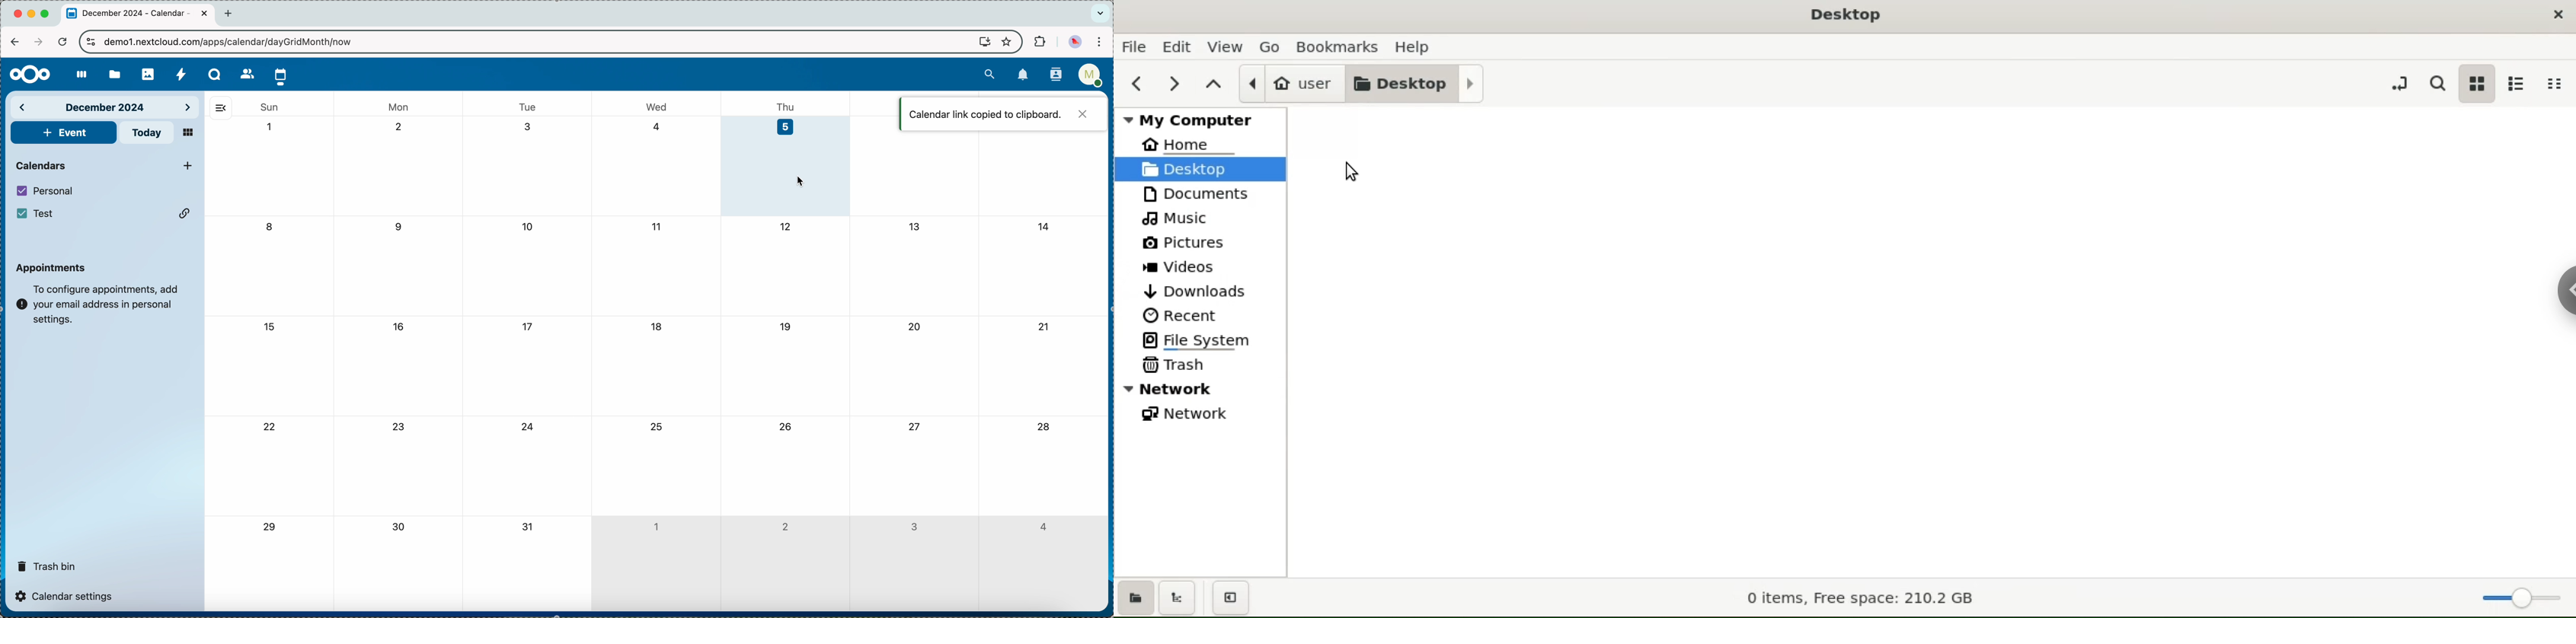 The width and height of the screenshot is (2576, 644). I want to click on day 5 selected, so click(787, 167).